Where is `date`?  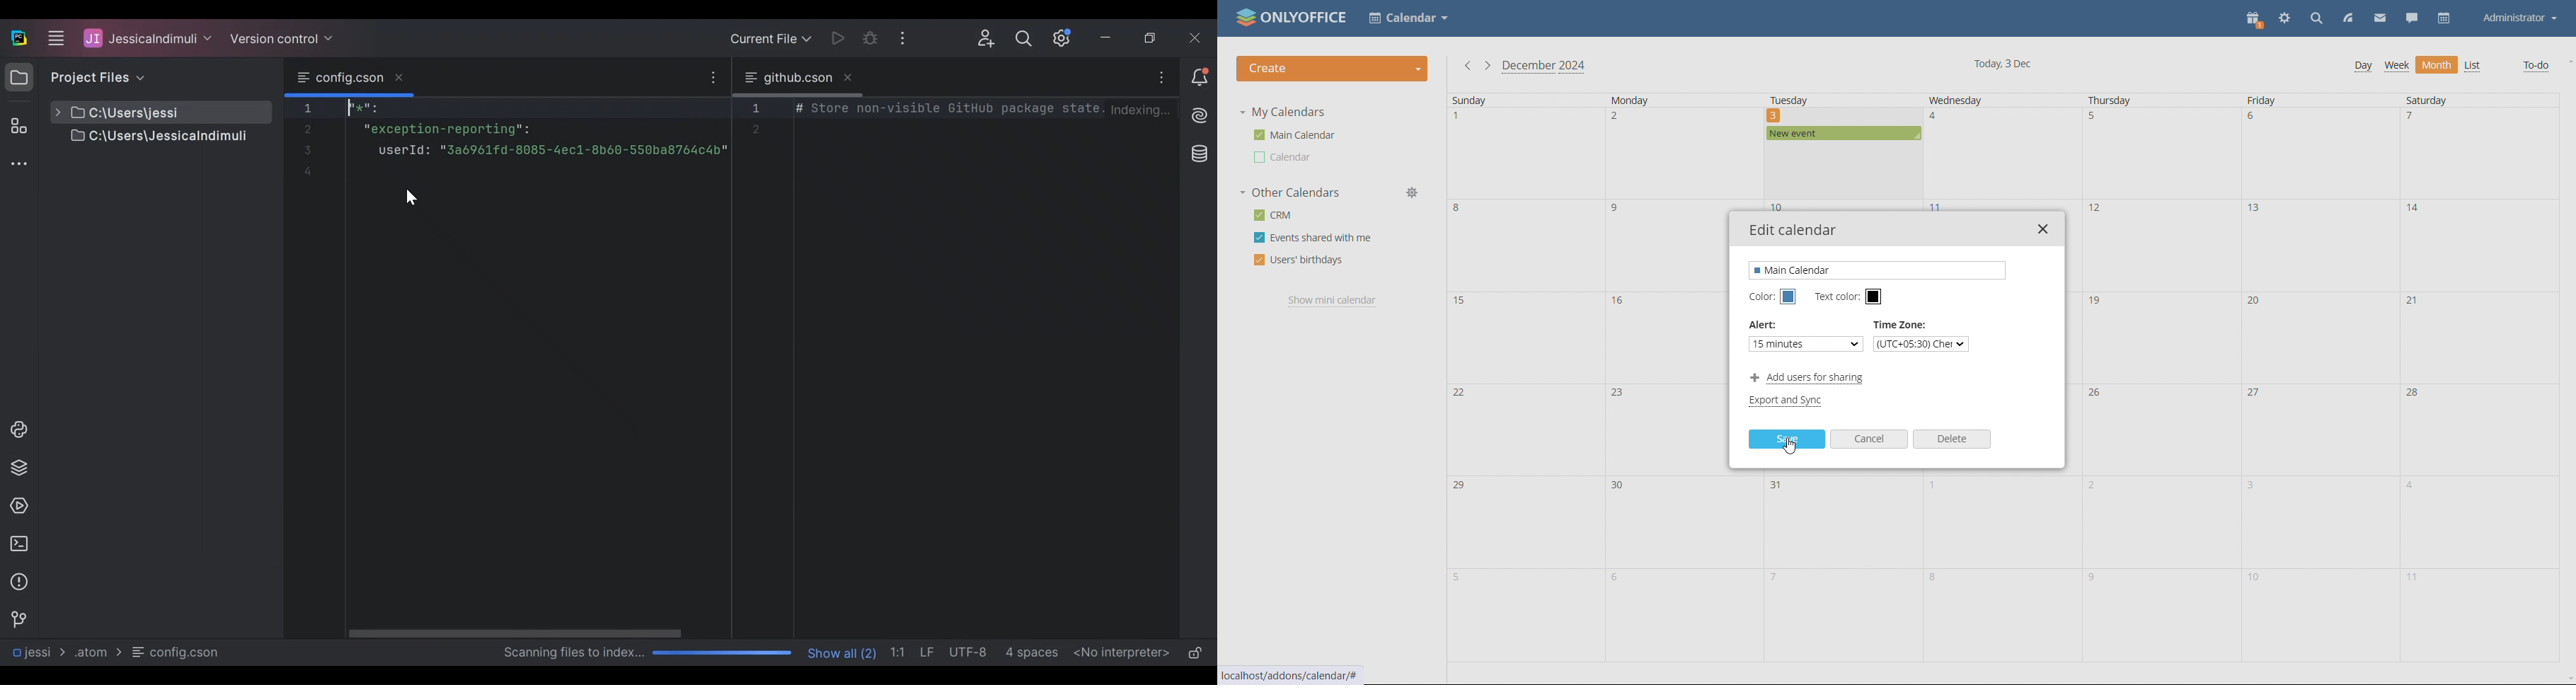
date is located at coordinates (2478, 429).